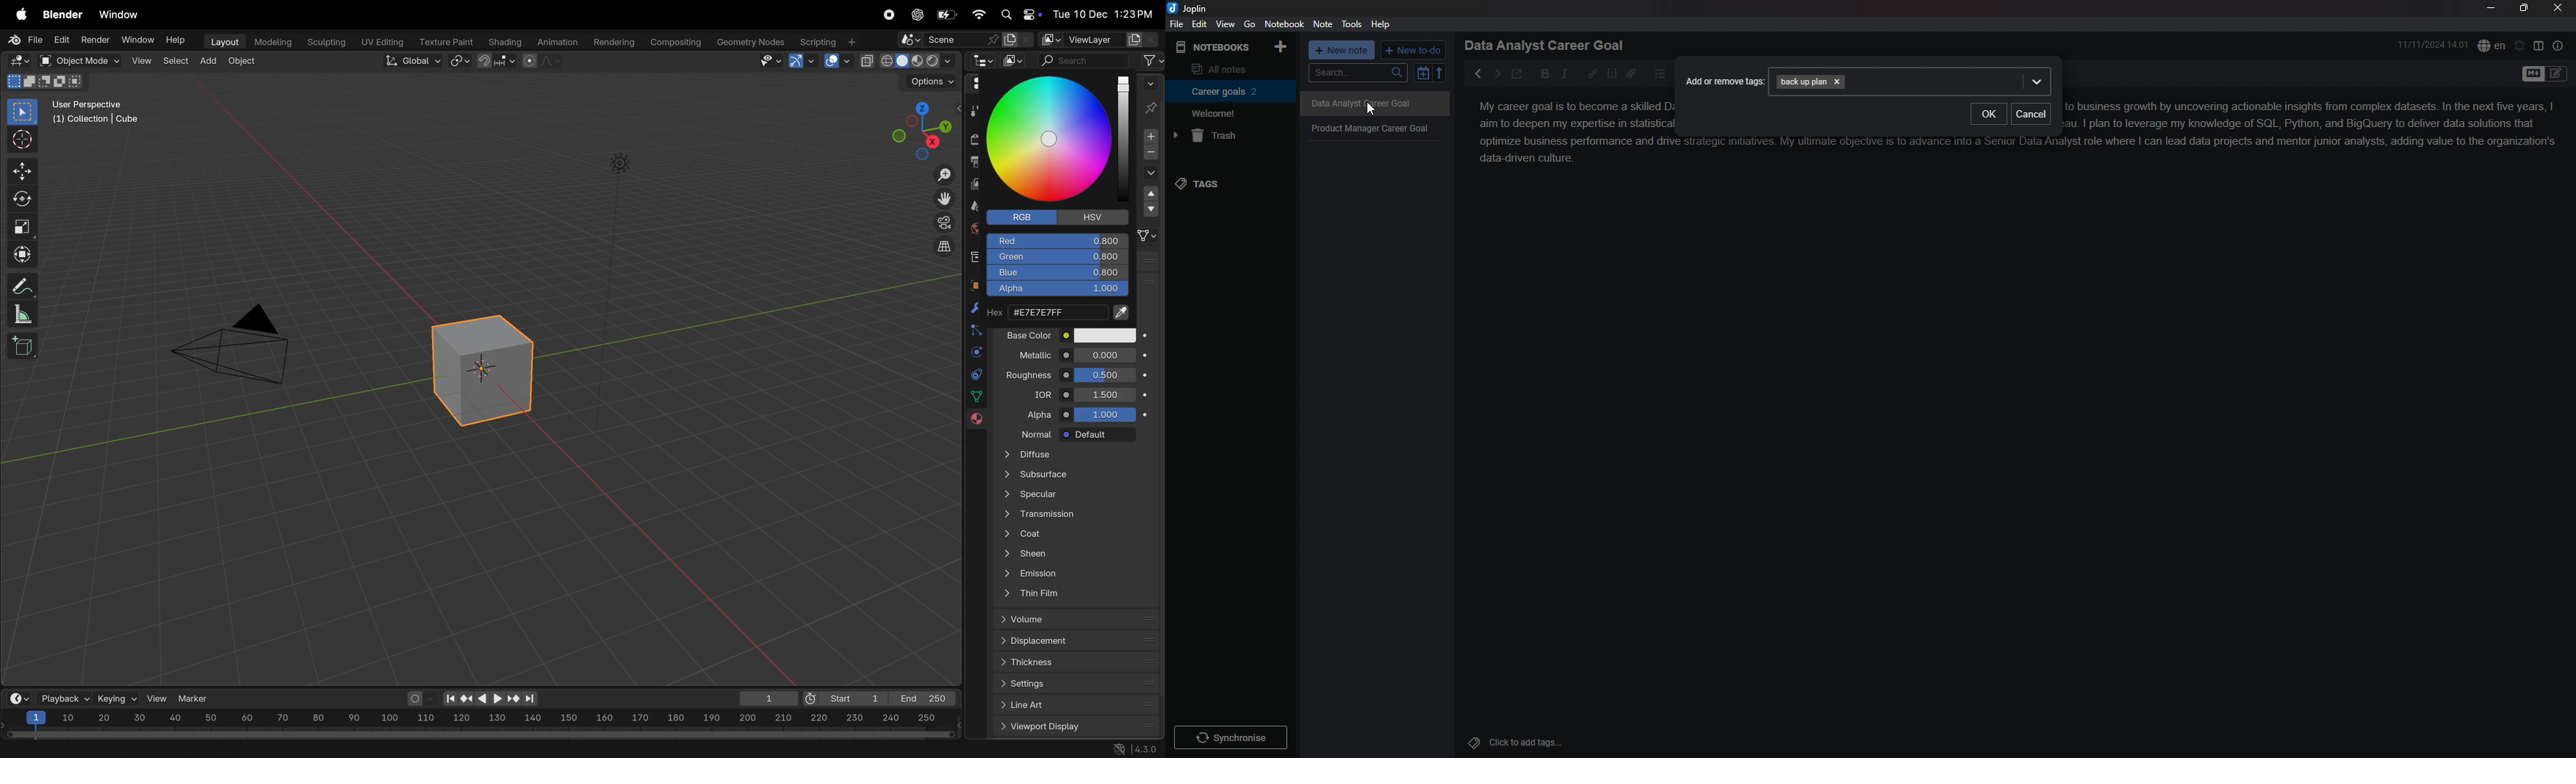 This screenshot has height=784, width=2576. Describe the element at coordinates (2558, 7) in the screenshot. I see `close` at that location.